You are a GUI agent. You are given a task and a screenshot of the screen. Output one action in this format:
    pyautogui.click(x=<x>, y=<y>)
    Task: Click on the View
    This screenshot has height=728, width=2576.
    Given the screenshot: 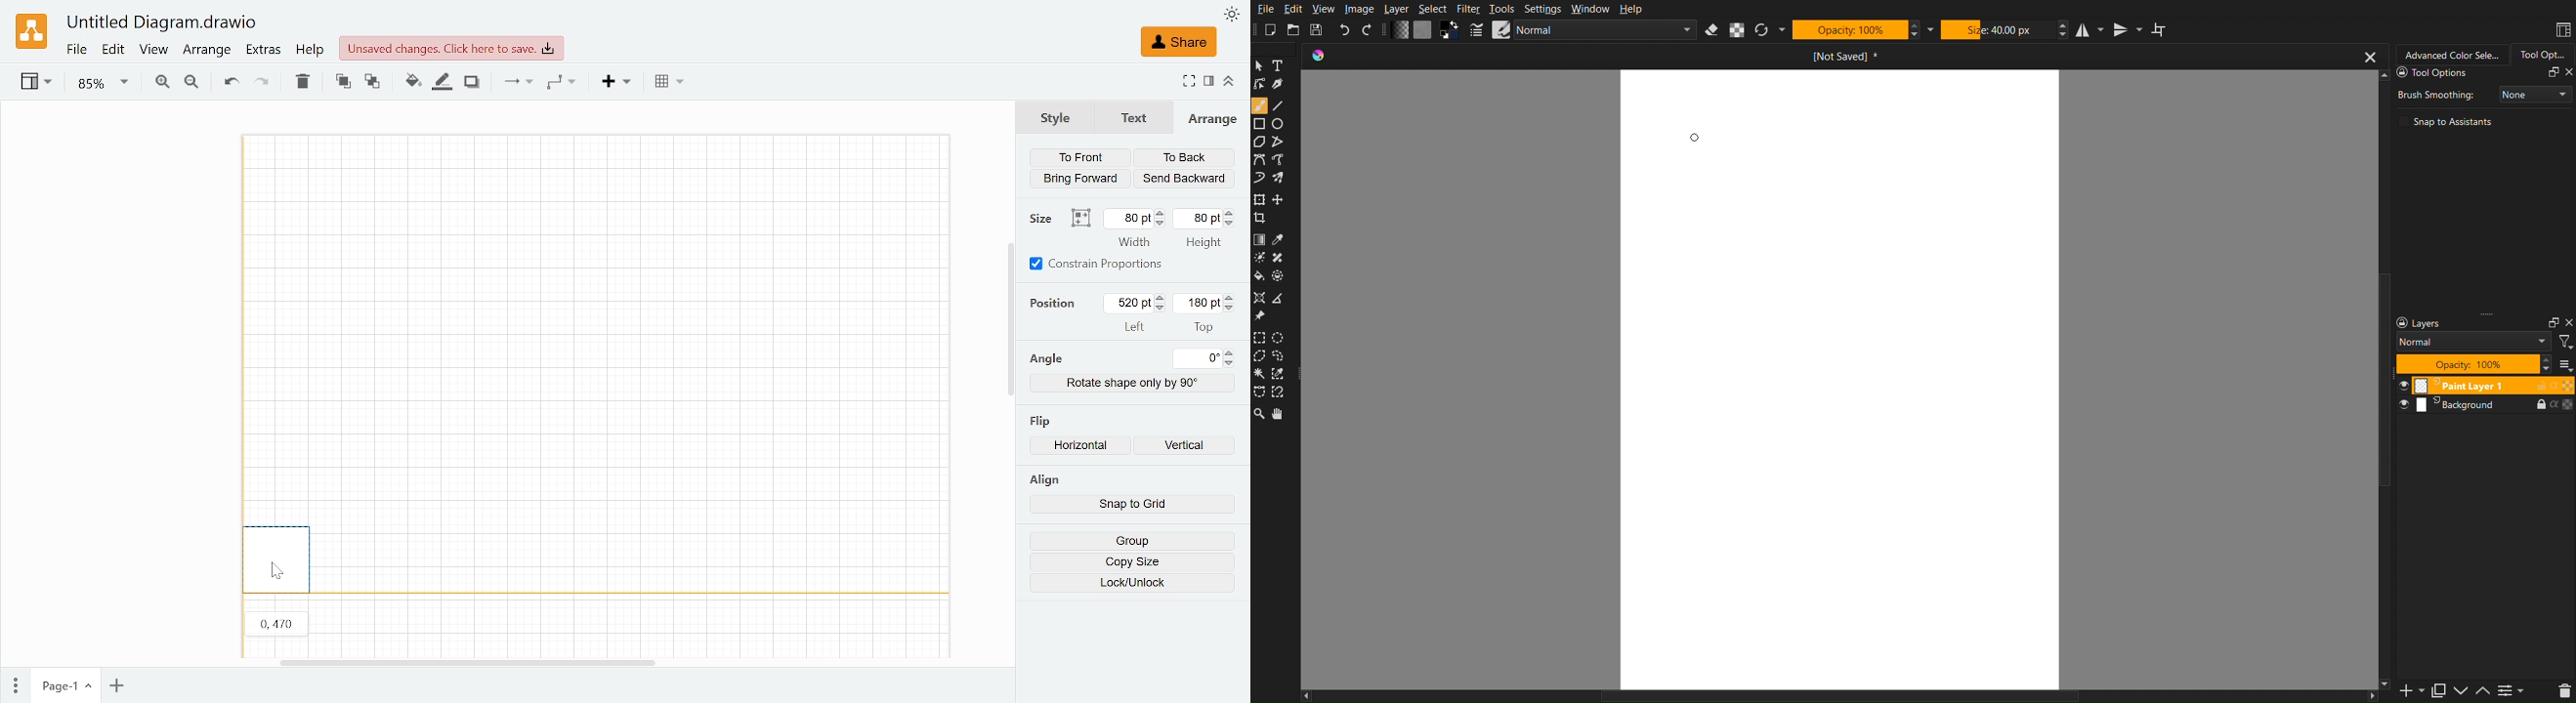 What is the action you would take?
    pyautogui.click(x=152, y=51)
    